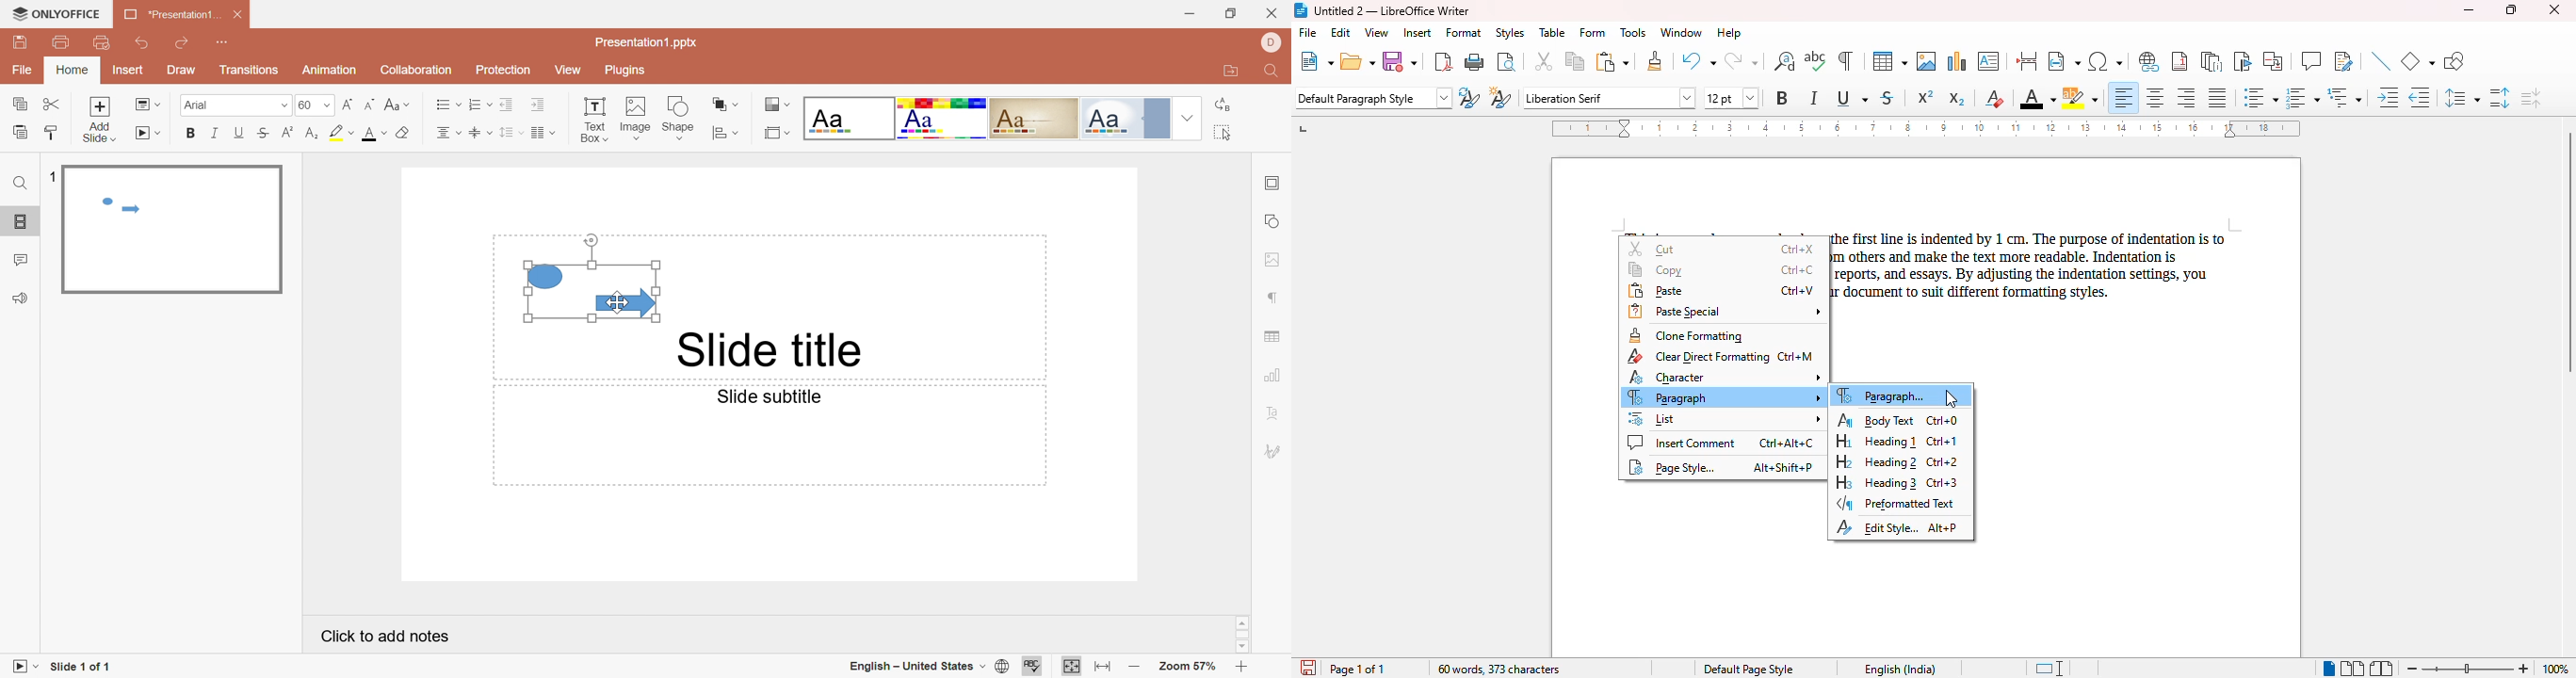 The width and height of the screenshot is (2576, 700). Describe the element at coordinates (778, 104) in the screenshot. I see `Change color theme` at that location.